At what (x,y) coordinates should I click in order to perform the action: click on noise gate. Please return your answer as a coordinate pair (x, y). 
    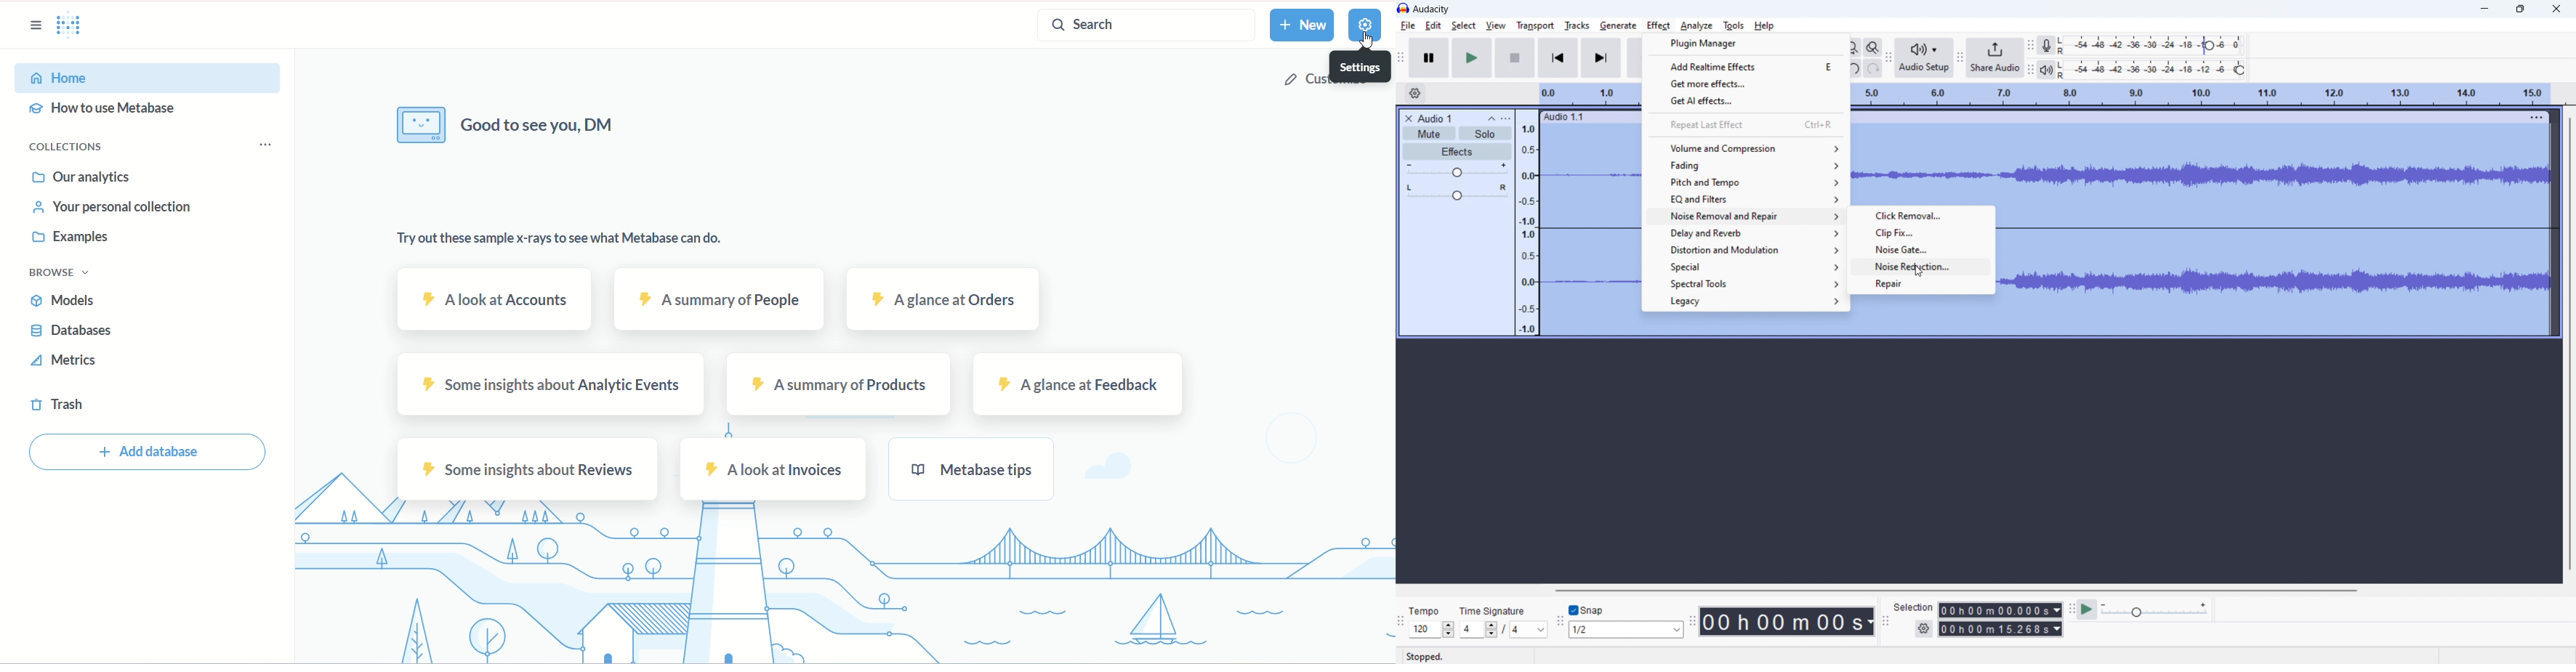
    Looking at the image, I should click on (1921, 250).